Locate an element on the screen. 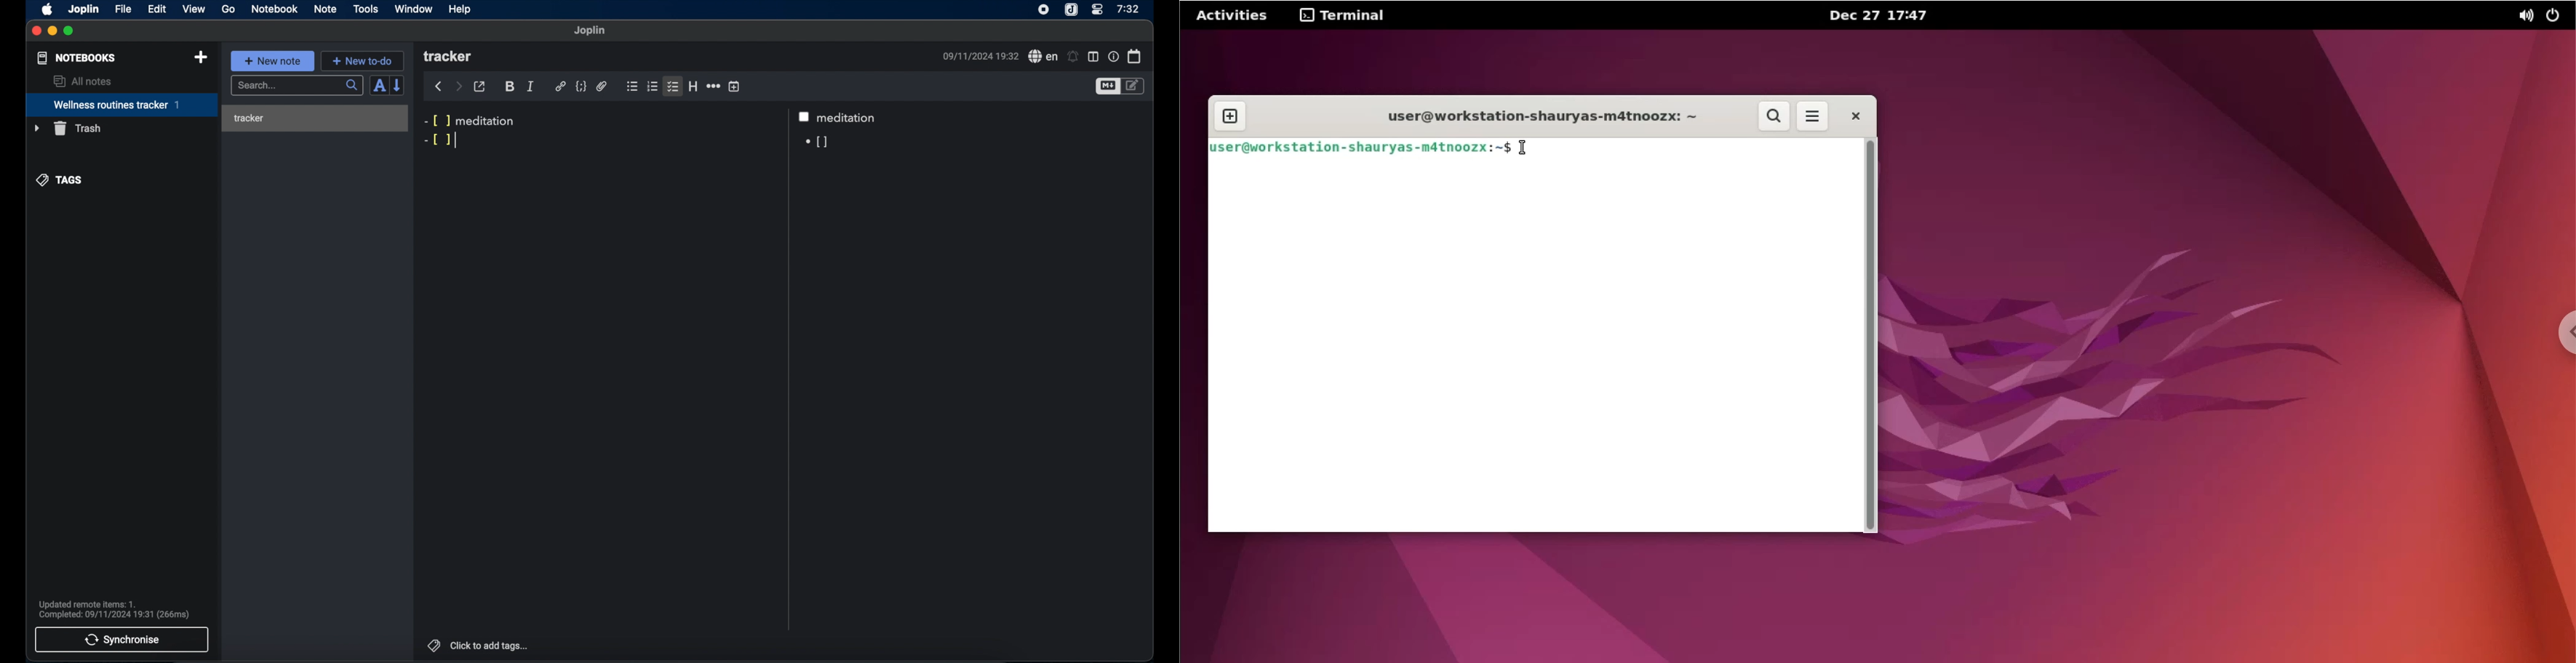 Image resolution: width=2576 pixels, height=672 pixels. mouse pointer is located at coordinates (1523, 148).